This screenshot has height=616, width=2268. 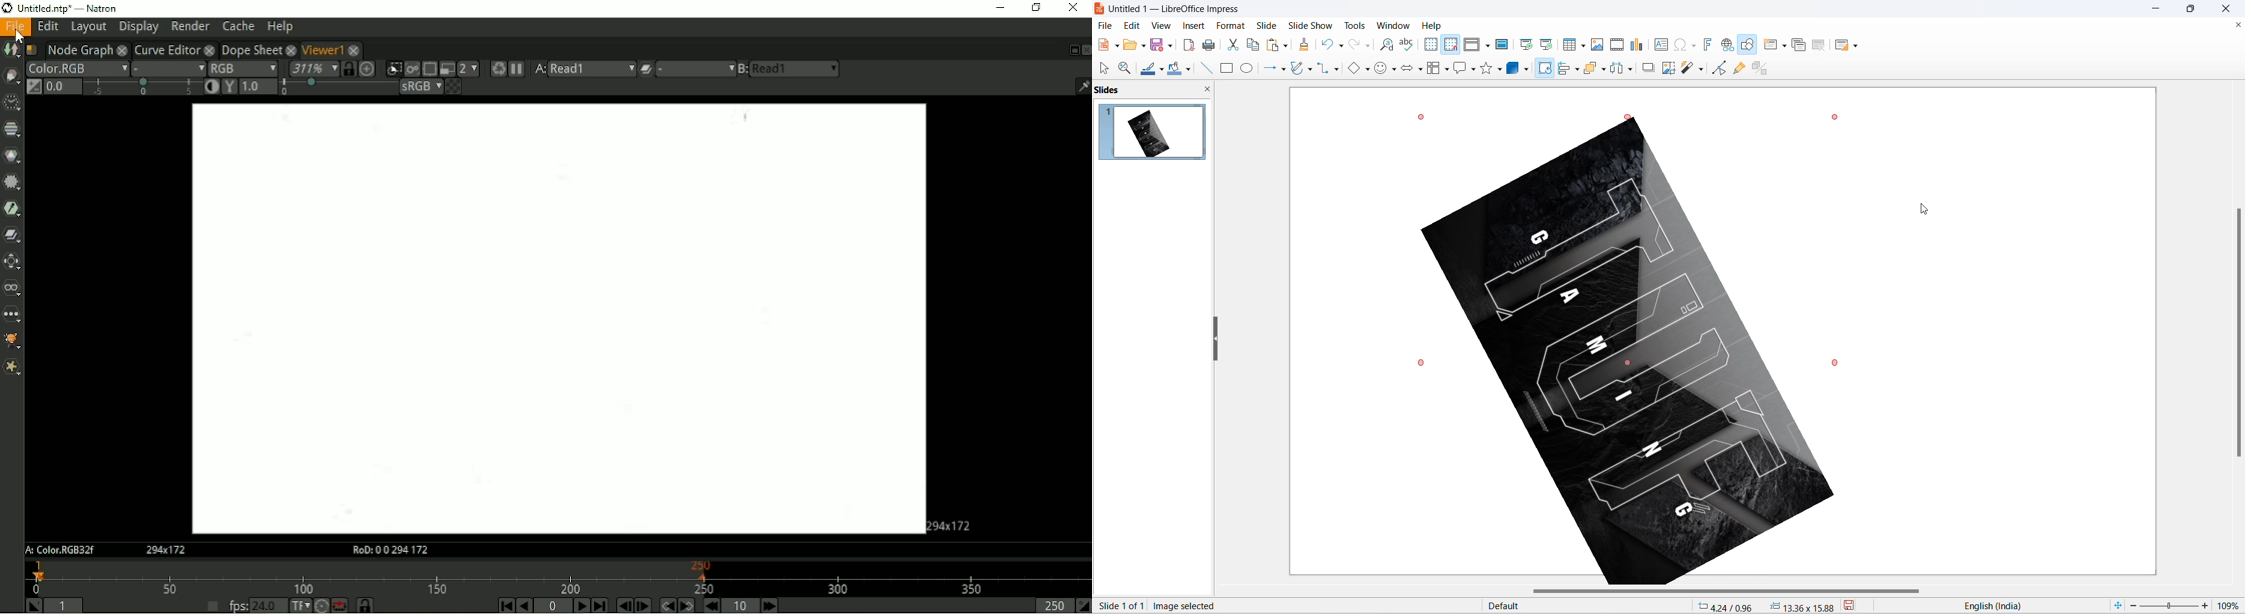 What do you see at coordinates (1660, 44) in the screenshot?
I see `insert text` at bounding box center [1660, 44].